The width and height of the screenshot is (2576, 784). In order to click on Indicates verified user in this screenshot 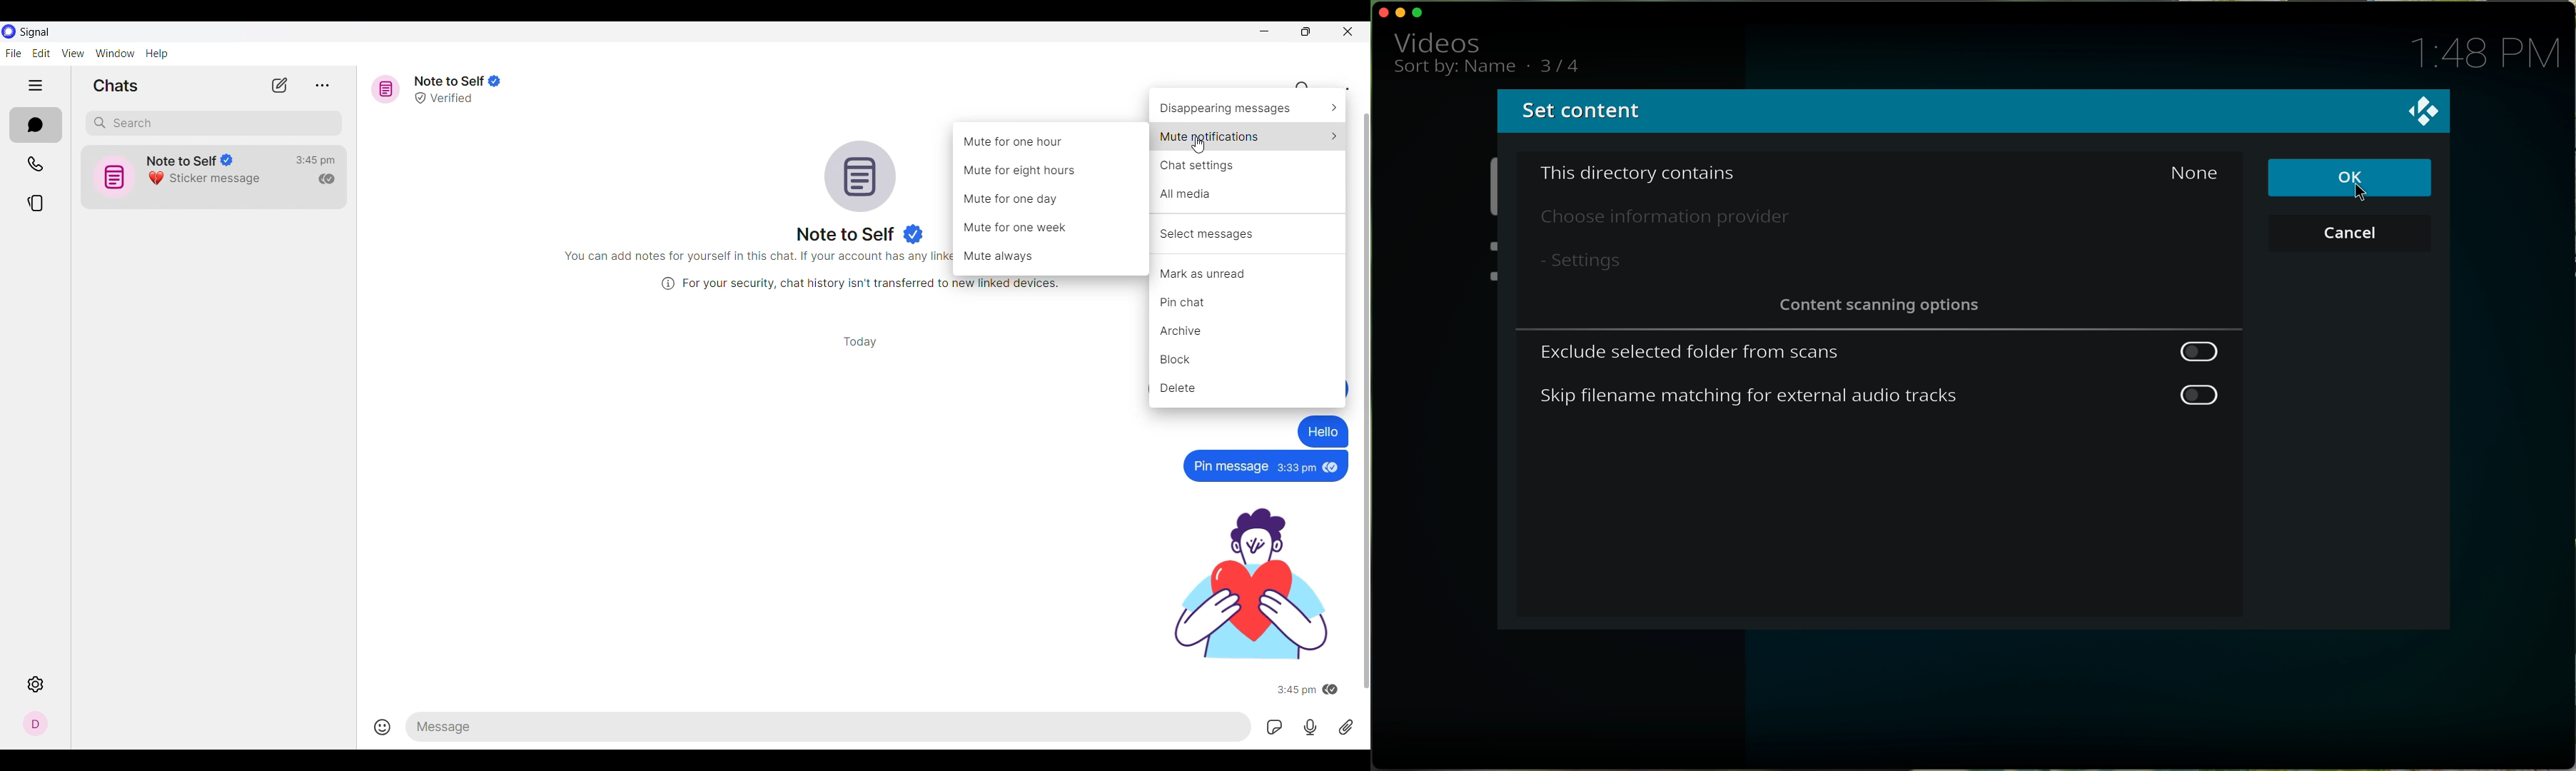, I will do `click(914, 234)`.